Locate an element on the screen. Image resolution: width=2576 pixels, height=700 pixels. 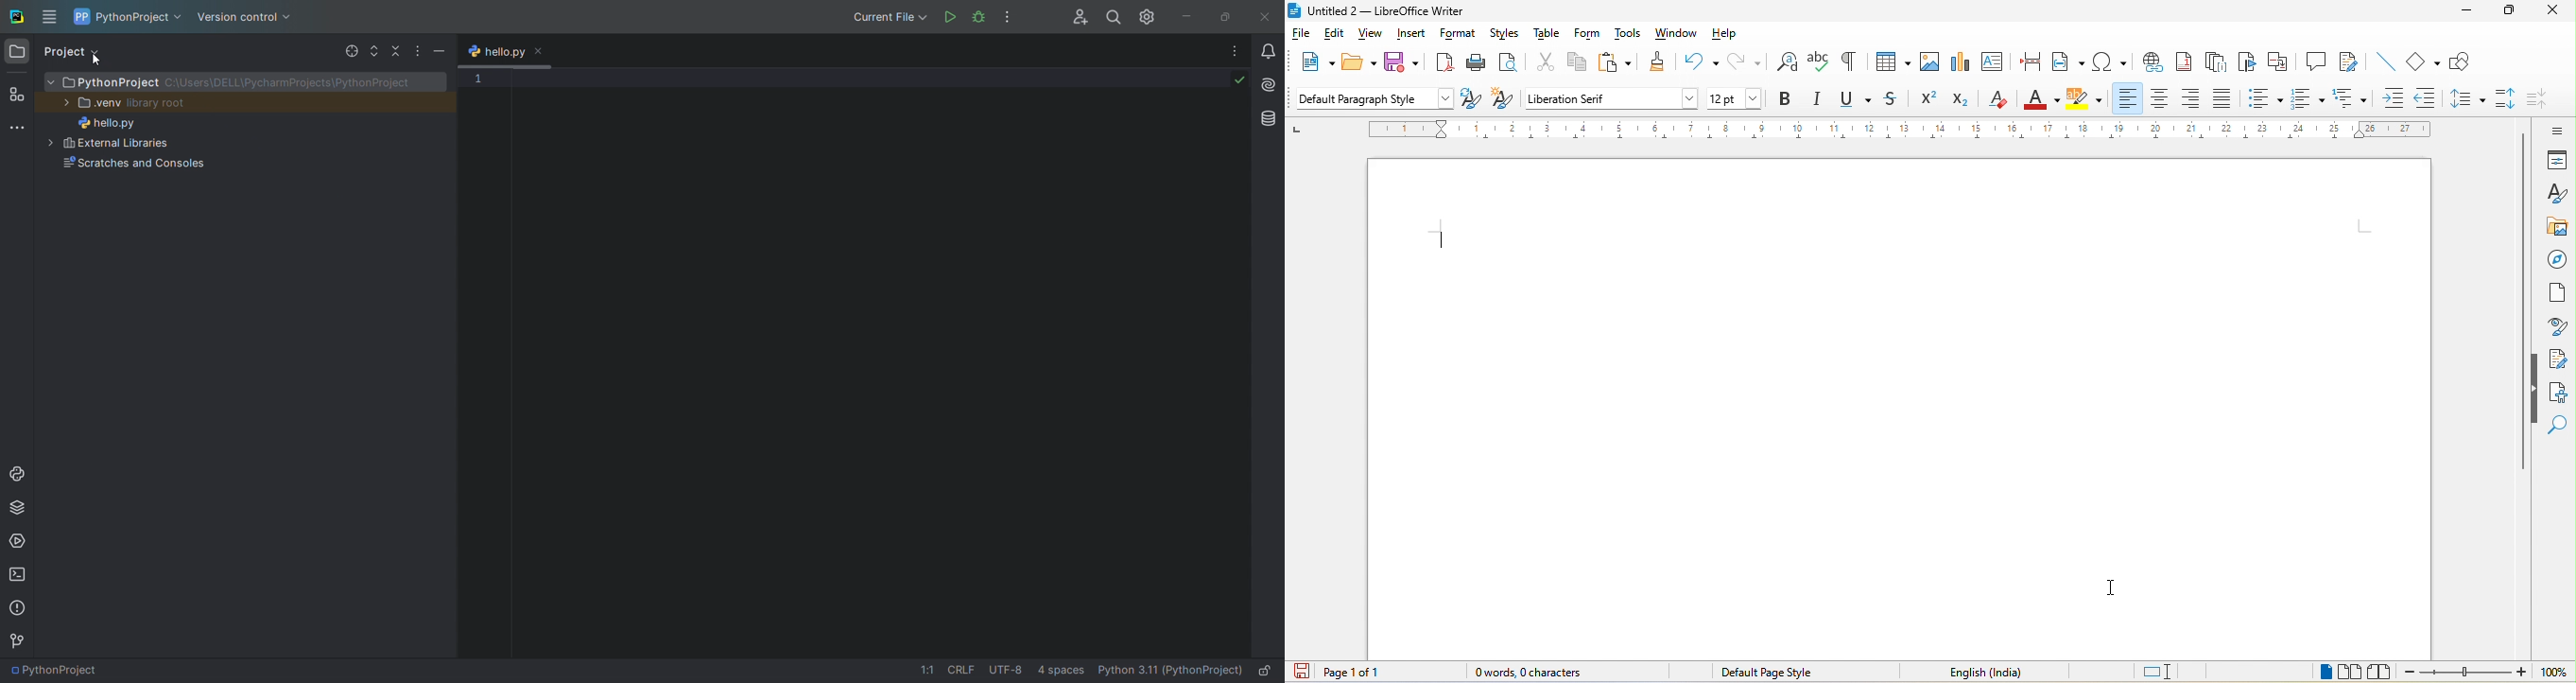
ruler is located at coordinates (1900, 131).